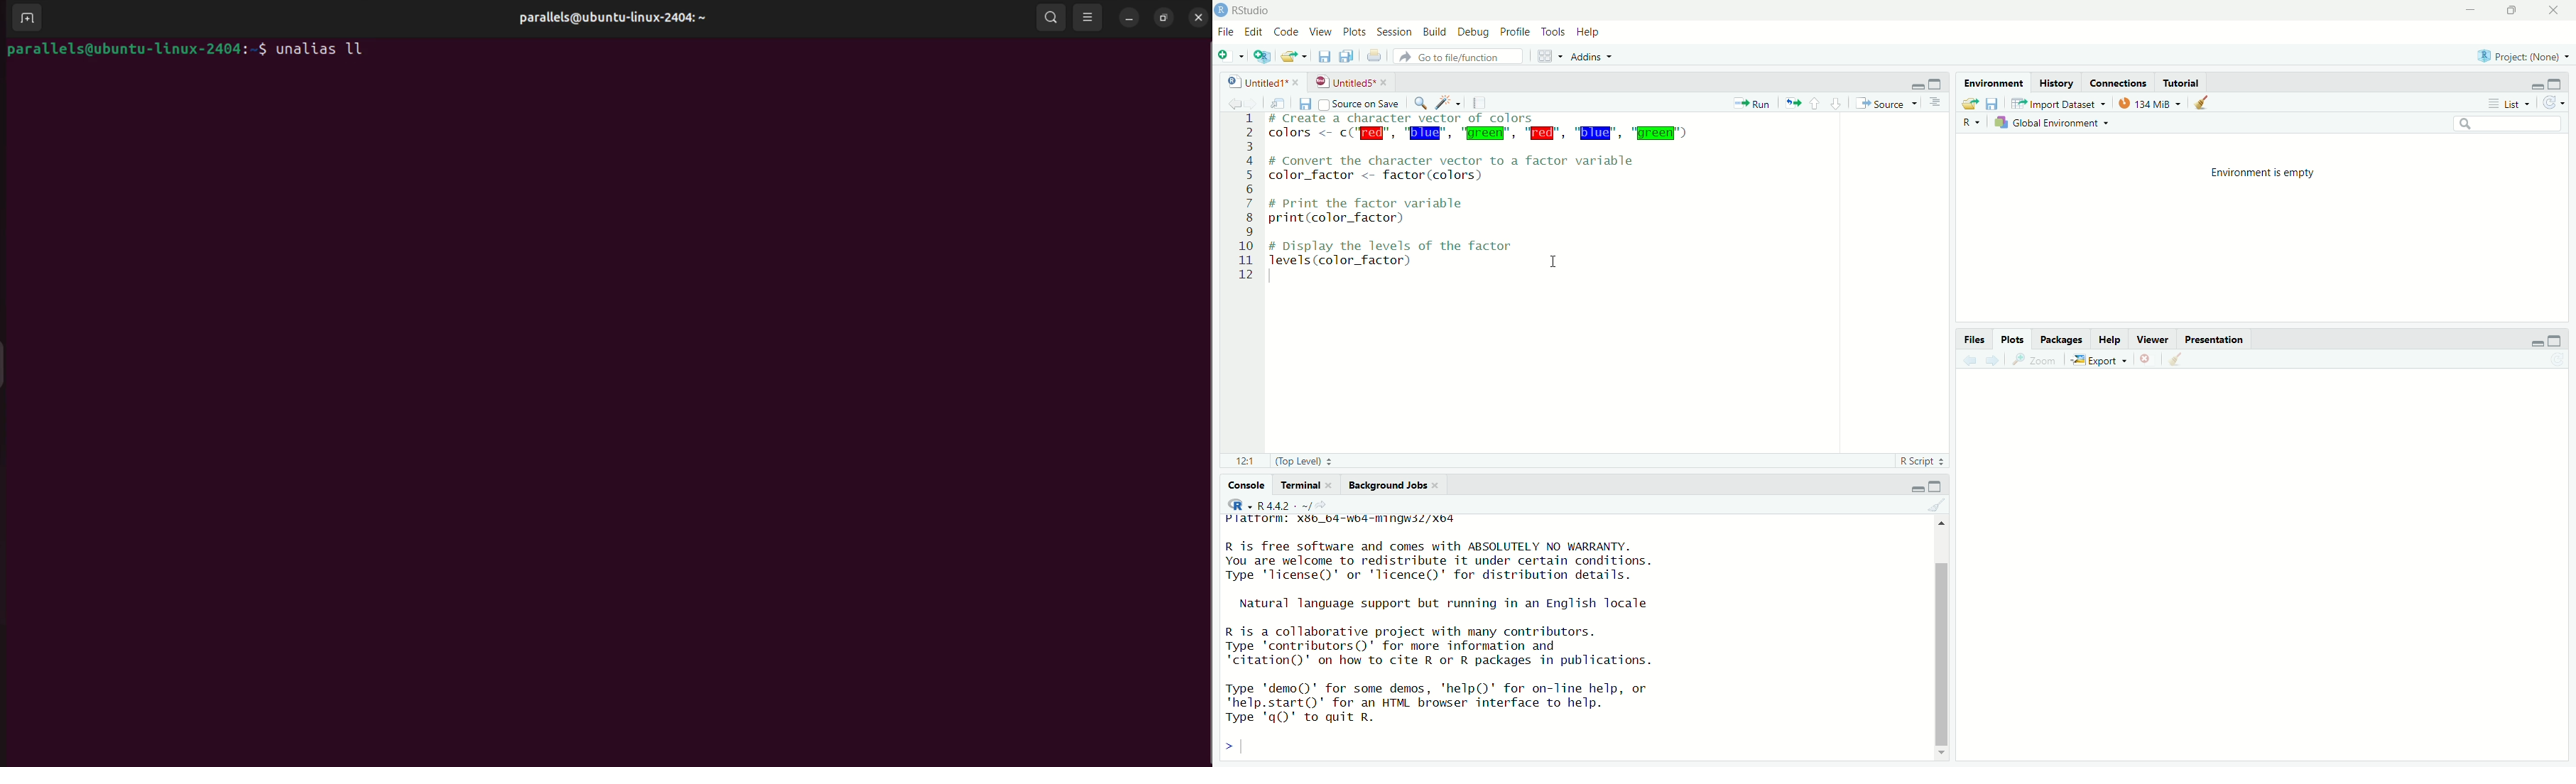 The height and width of the screenshot is (784, 2576). I want to click on maximize, so click(1937, 83).